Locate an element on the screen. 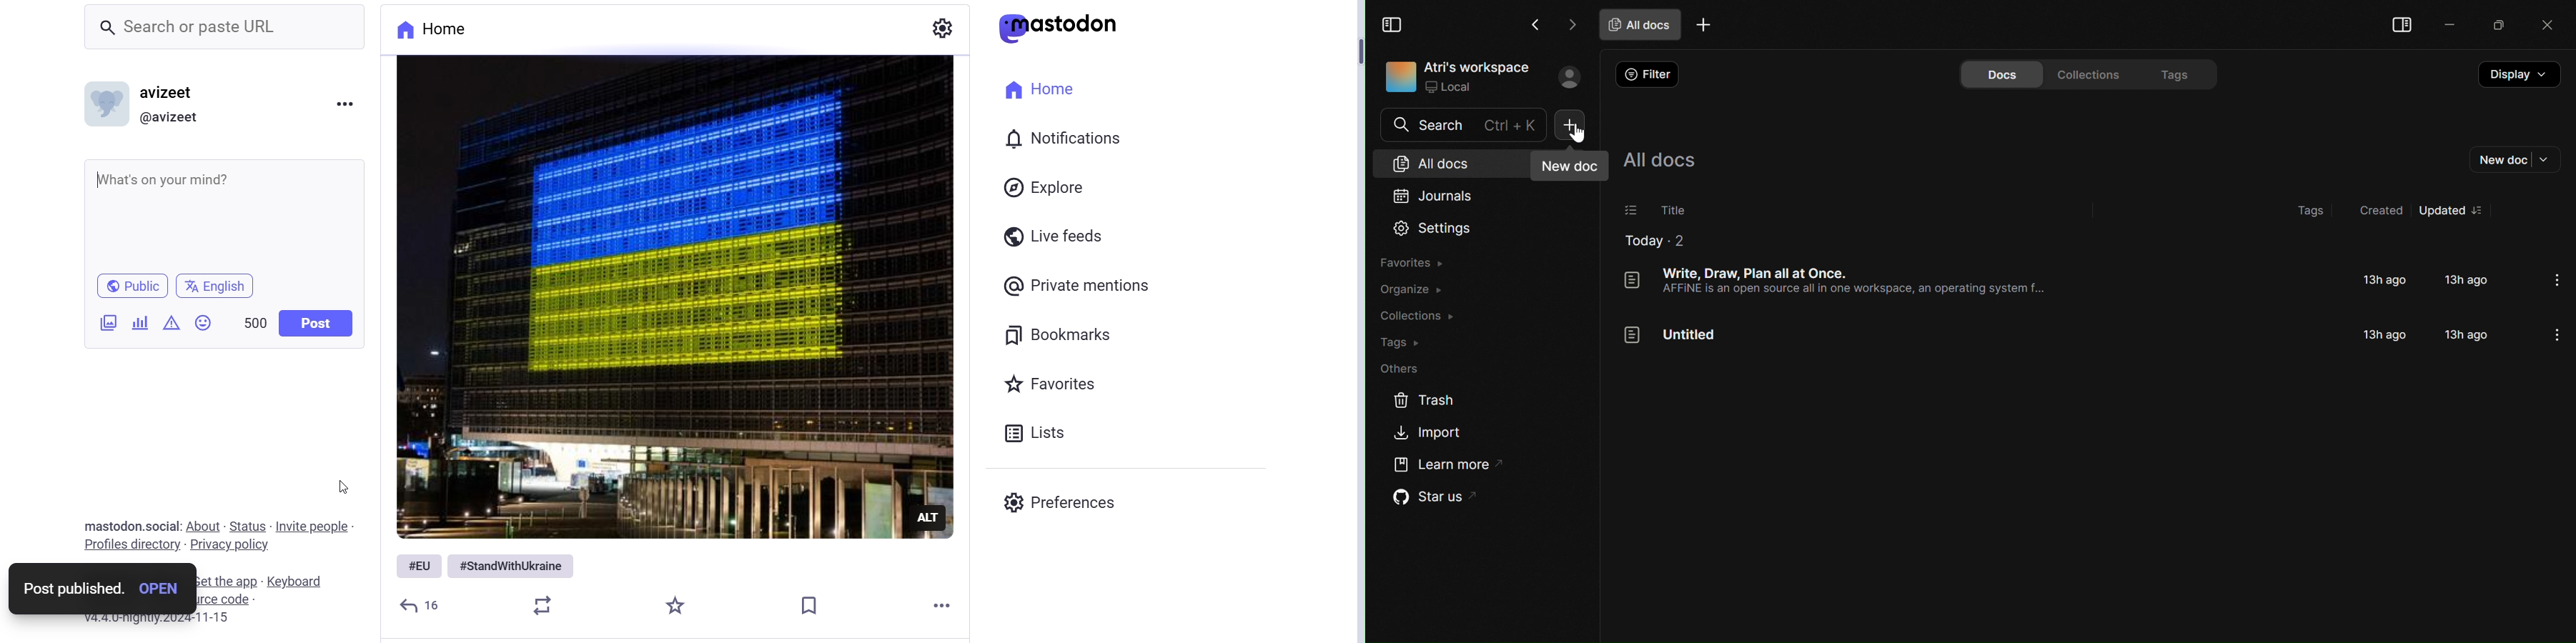 The width and height of the screenshot is (2576, 644). Created is located at coordinates (2377, 212).